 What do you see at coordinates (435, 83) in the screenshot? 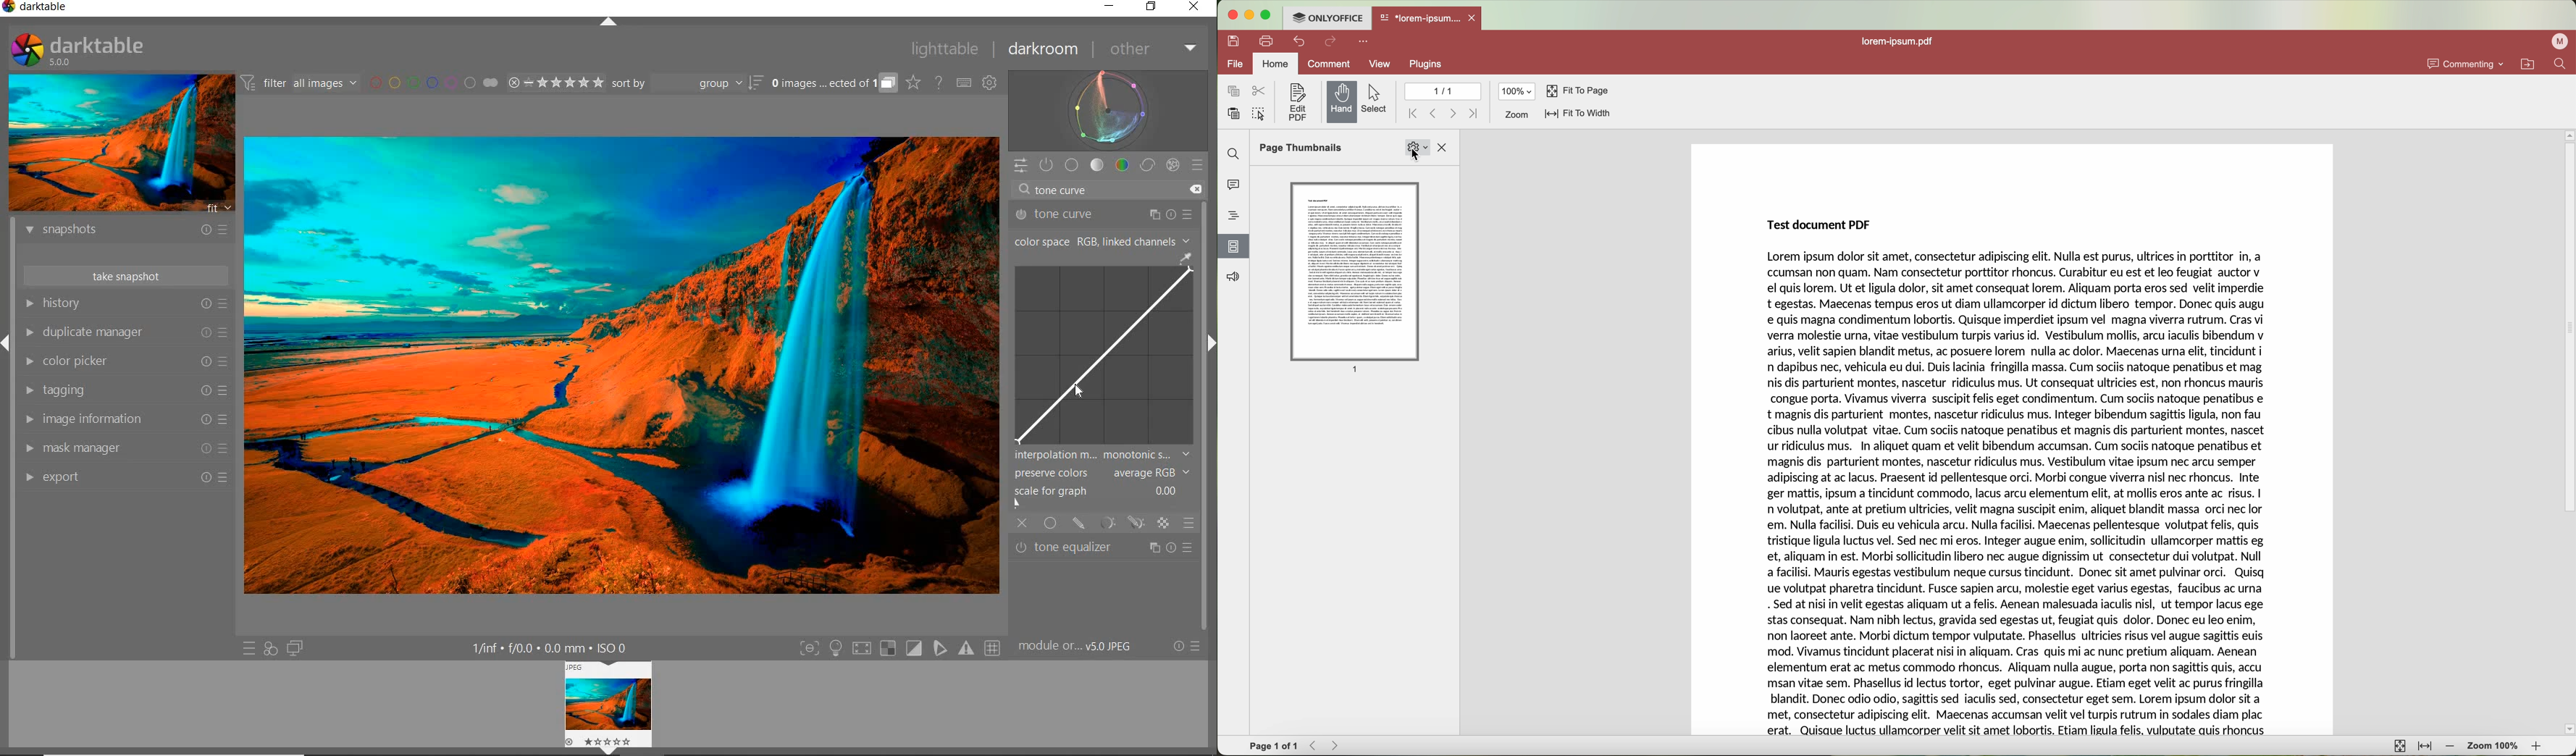
I see `FILTER BY IMAGE COLOR LABEL` at bounding box center [435, 83].